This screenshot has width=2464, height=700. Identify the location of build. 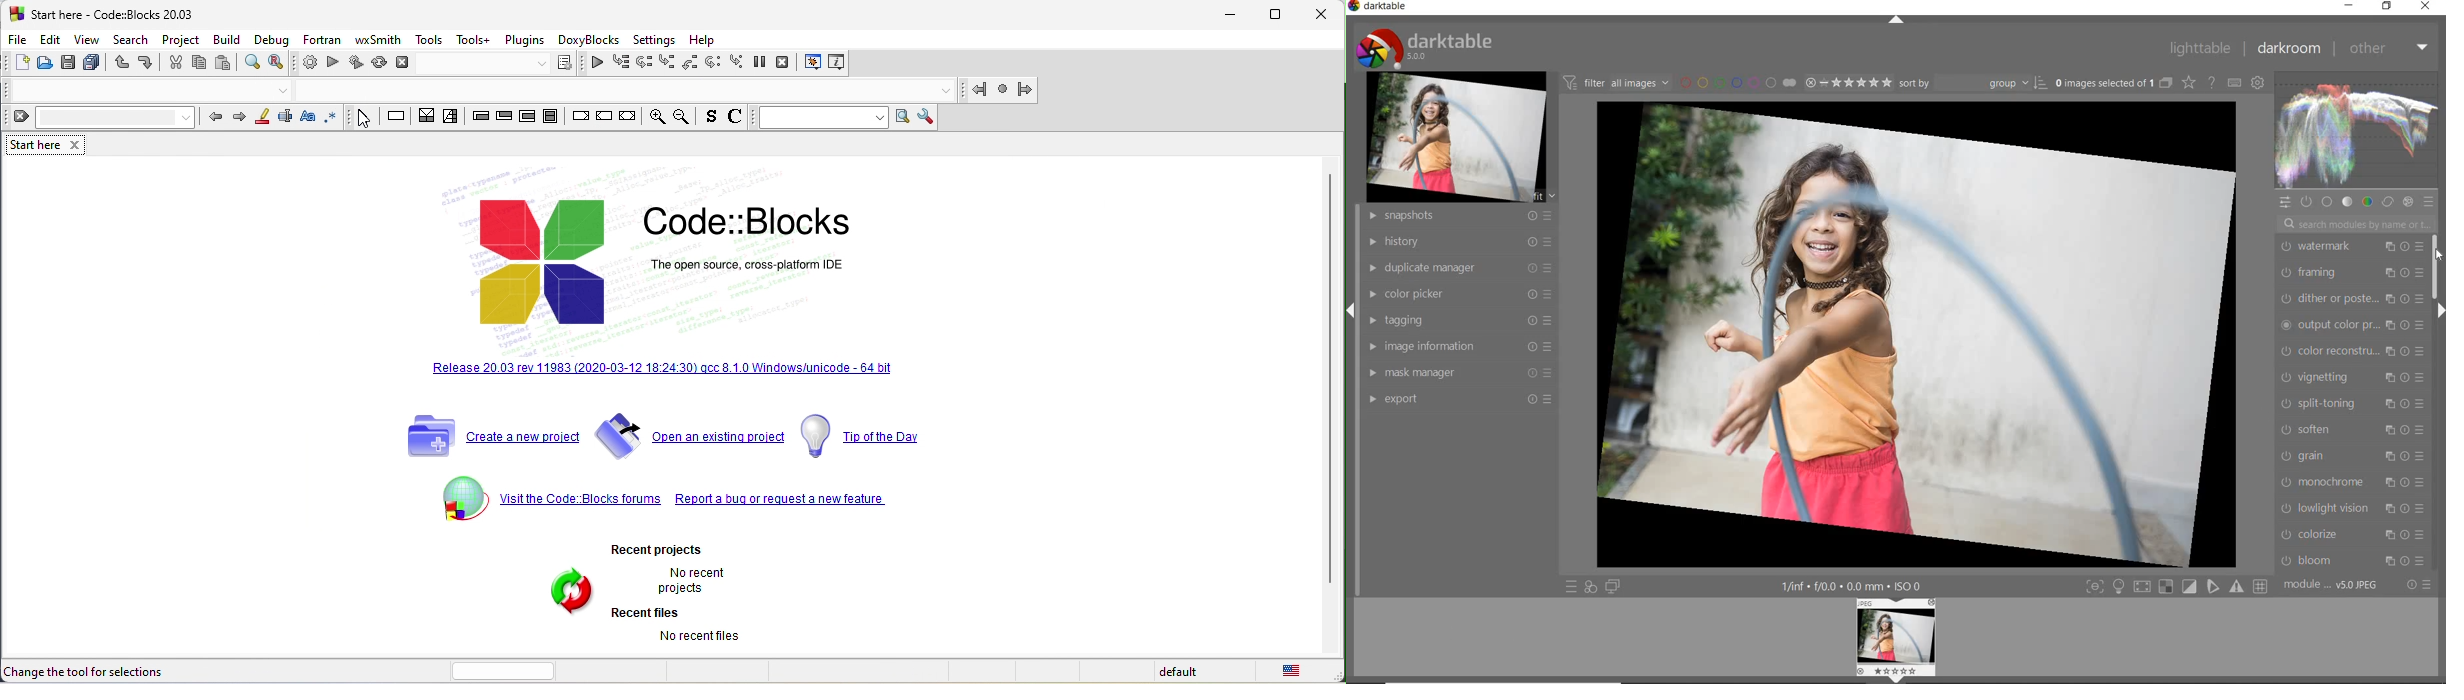
(228, 40).